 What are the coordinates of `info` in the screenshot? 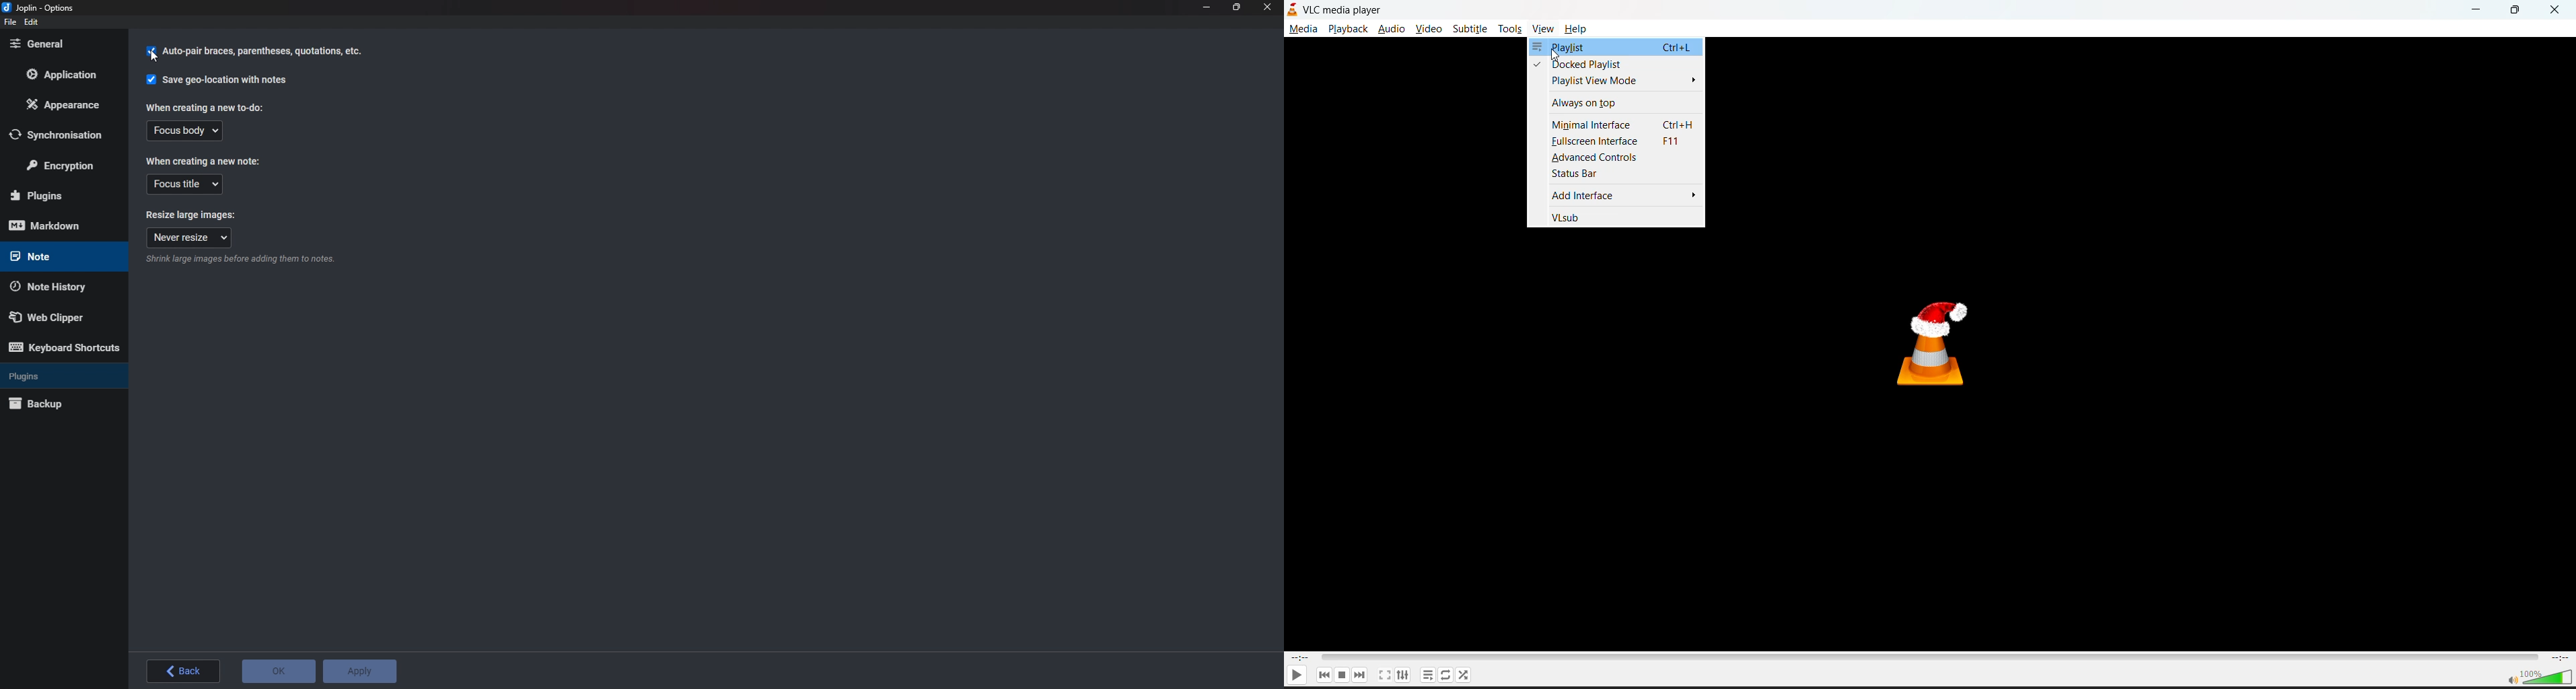 It's located at (244, 259).